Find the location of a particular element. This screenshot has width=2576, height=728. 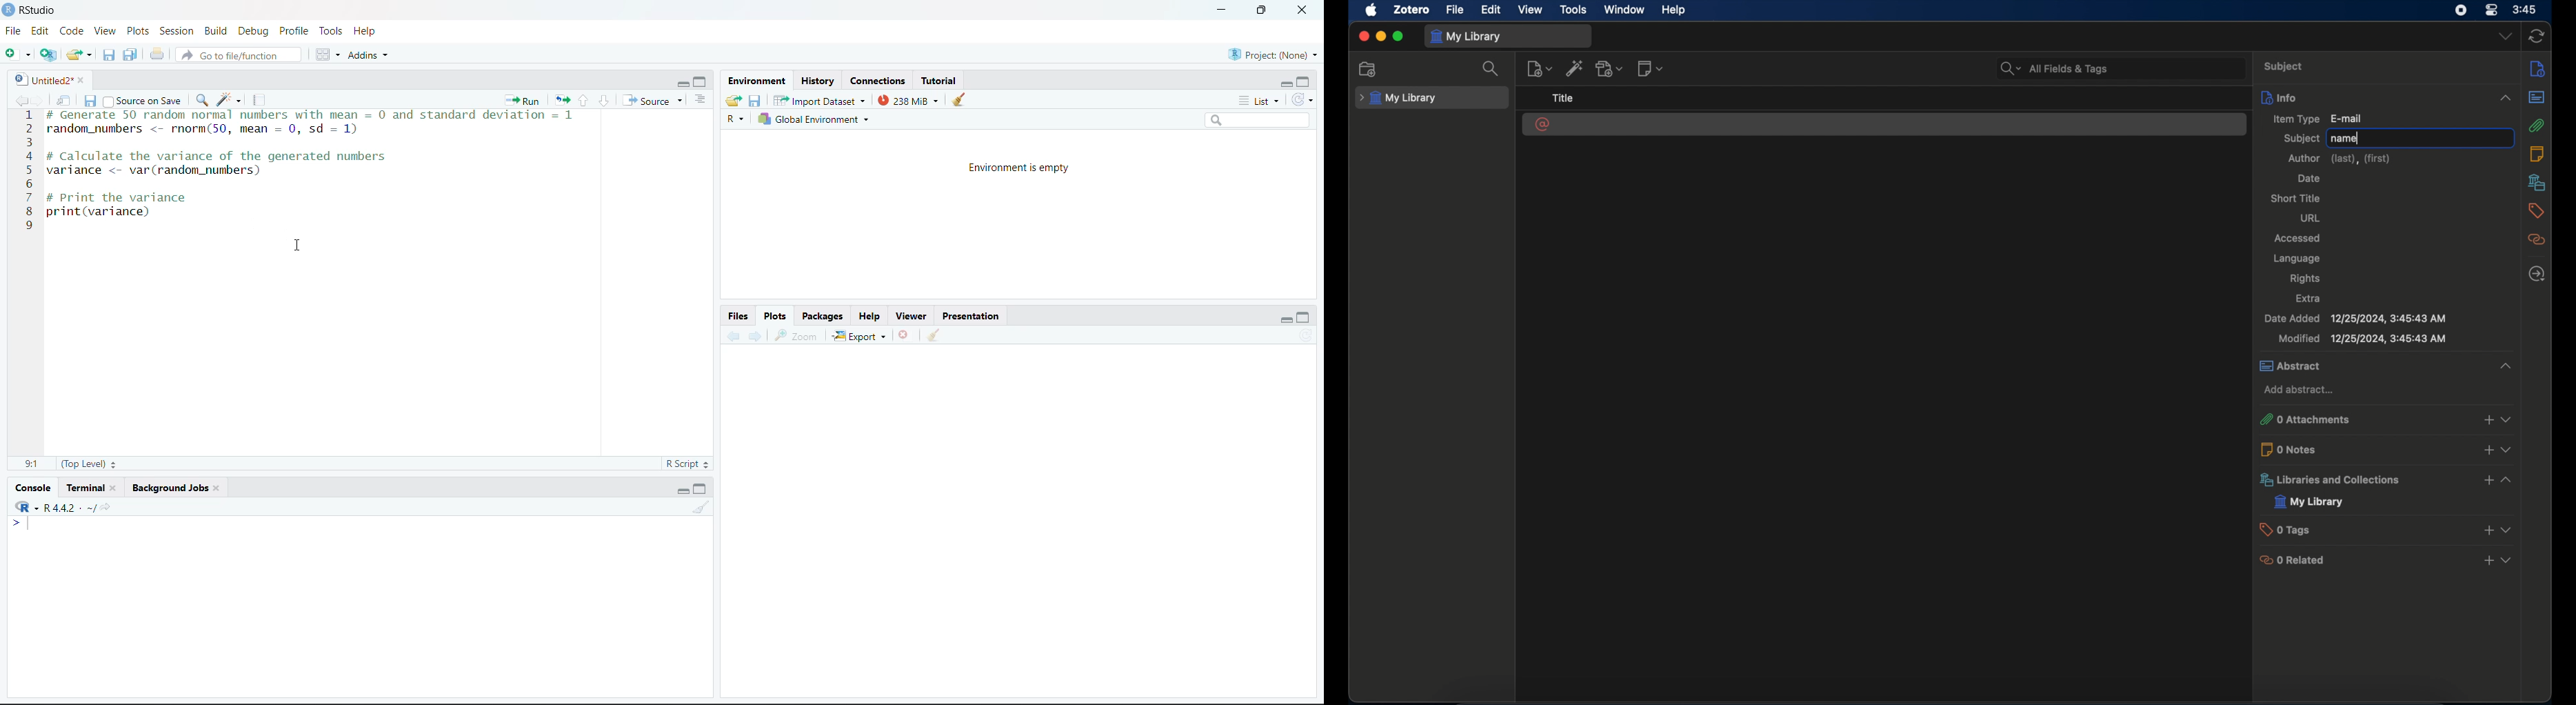

Source on Save is located at coordinates (143, 100).